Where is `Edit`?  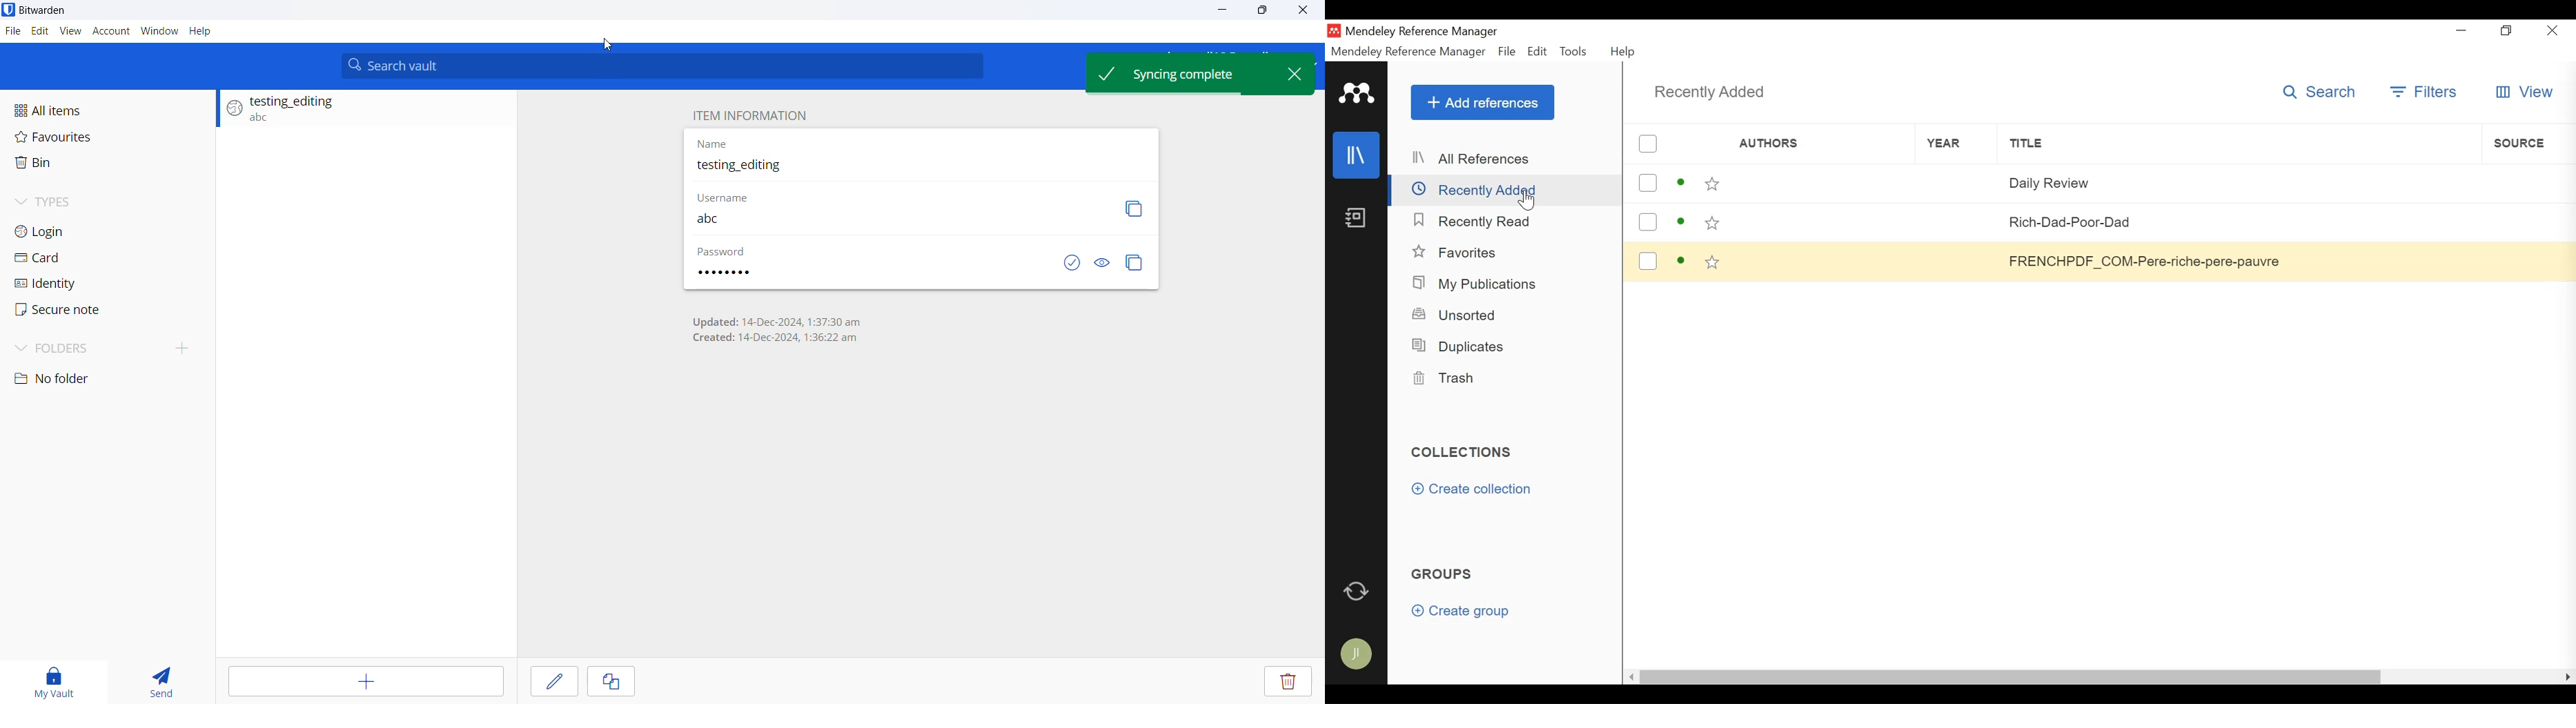
Edit is located at coordinates (39, 32).